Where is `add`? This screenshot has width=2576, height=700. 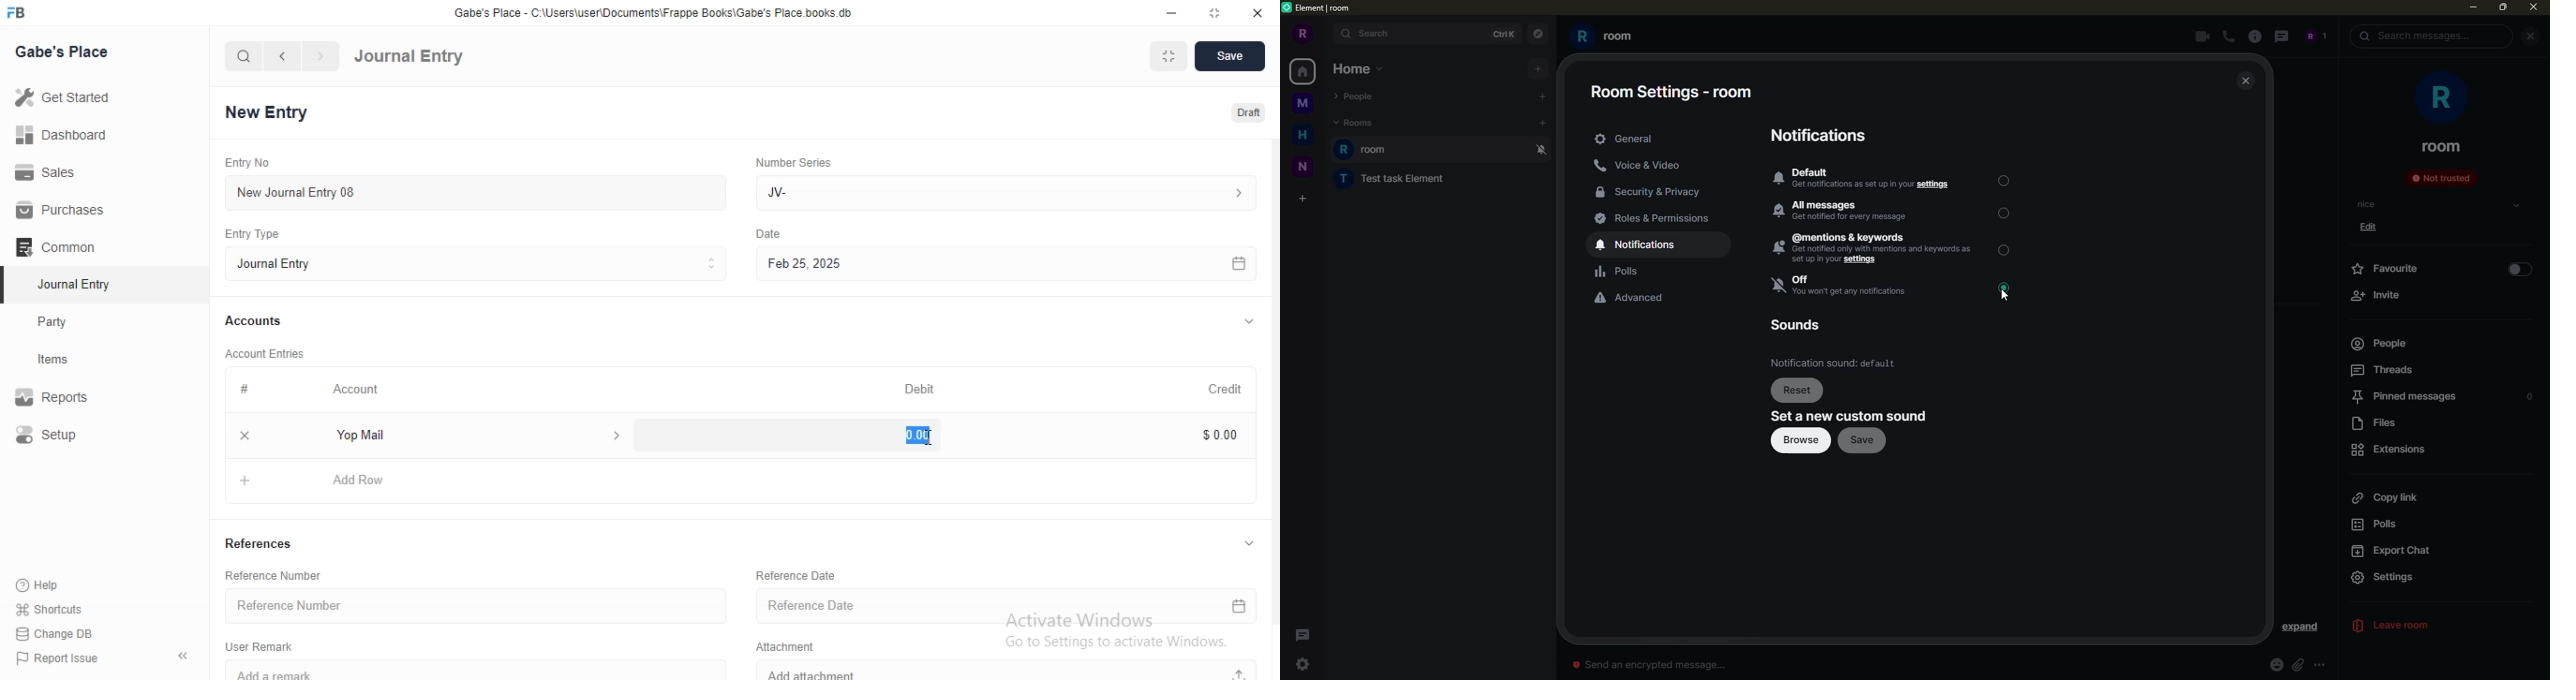
add is located at coordinates (1543, 123).